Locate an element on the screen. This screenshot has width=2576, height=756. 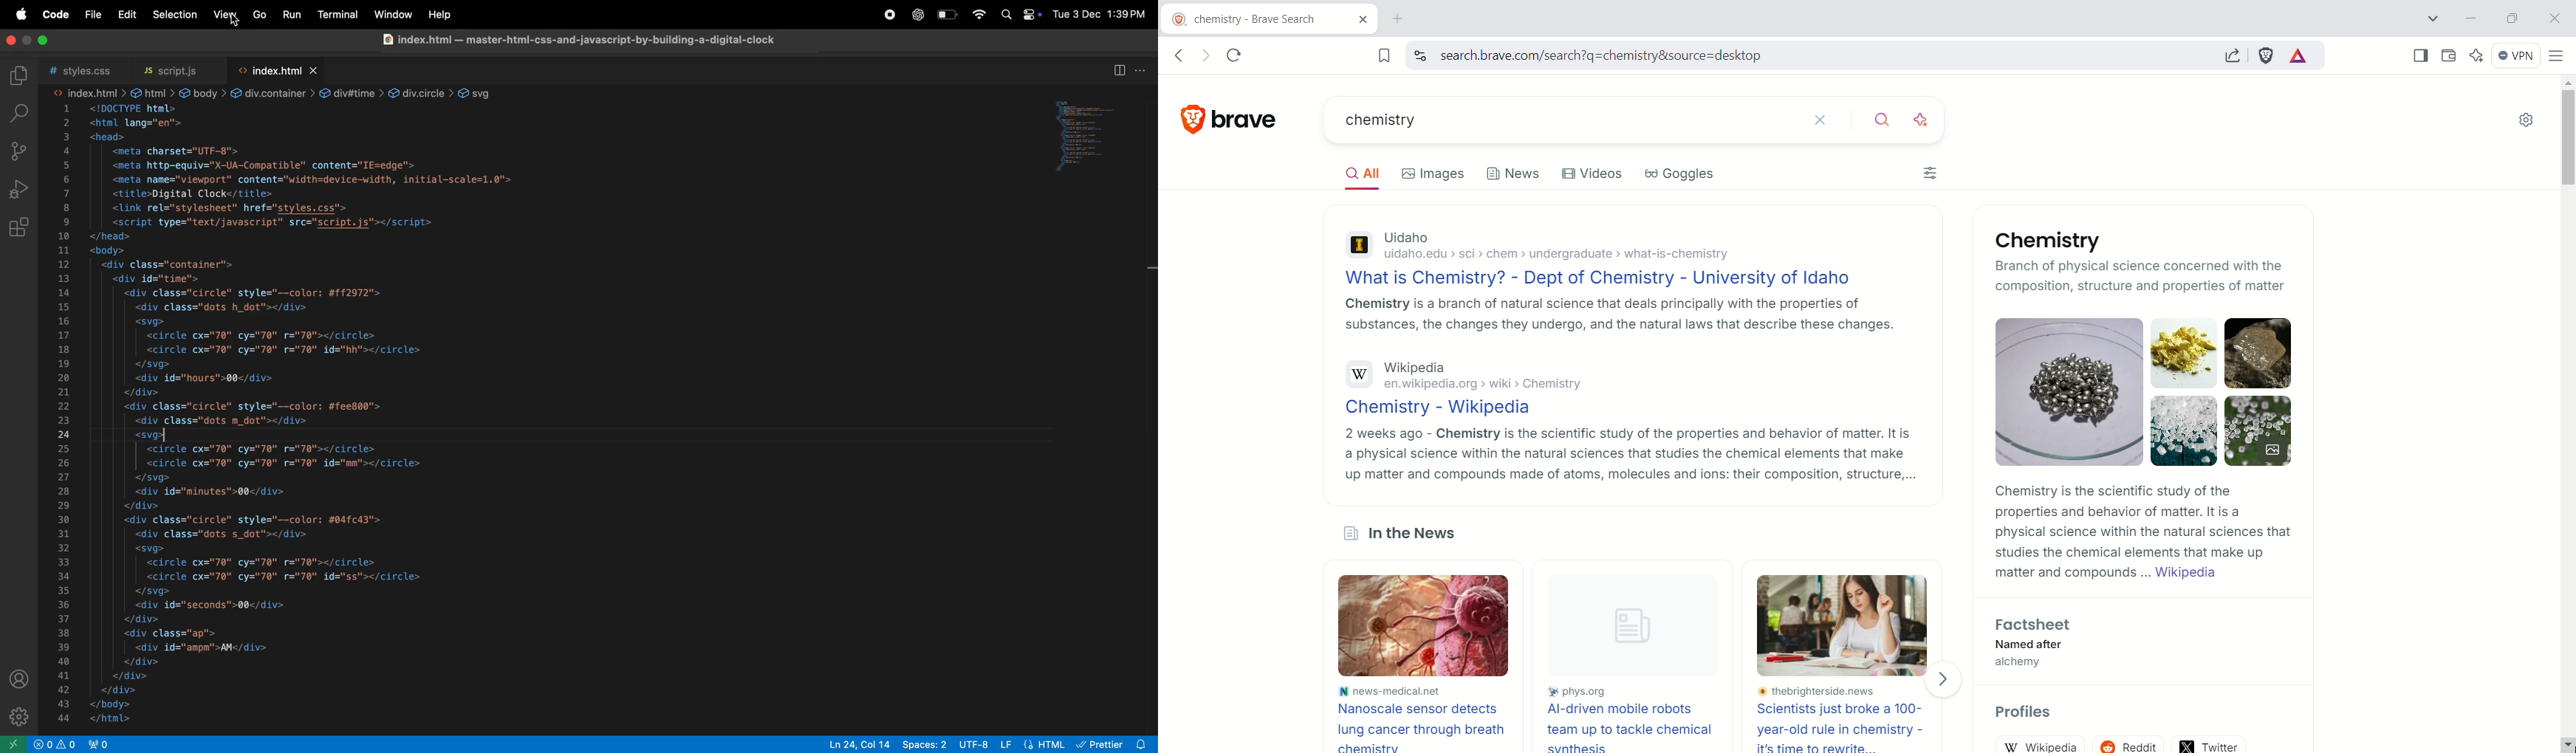
Chemical compounds is located at coordinates (2147, 391).